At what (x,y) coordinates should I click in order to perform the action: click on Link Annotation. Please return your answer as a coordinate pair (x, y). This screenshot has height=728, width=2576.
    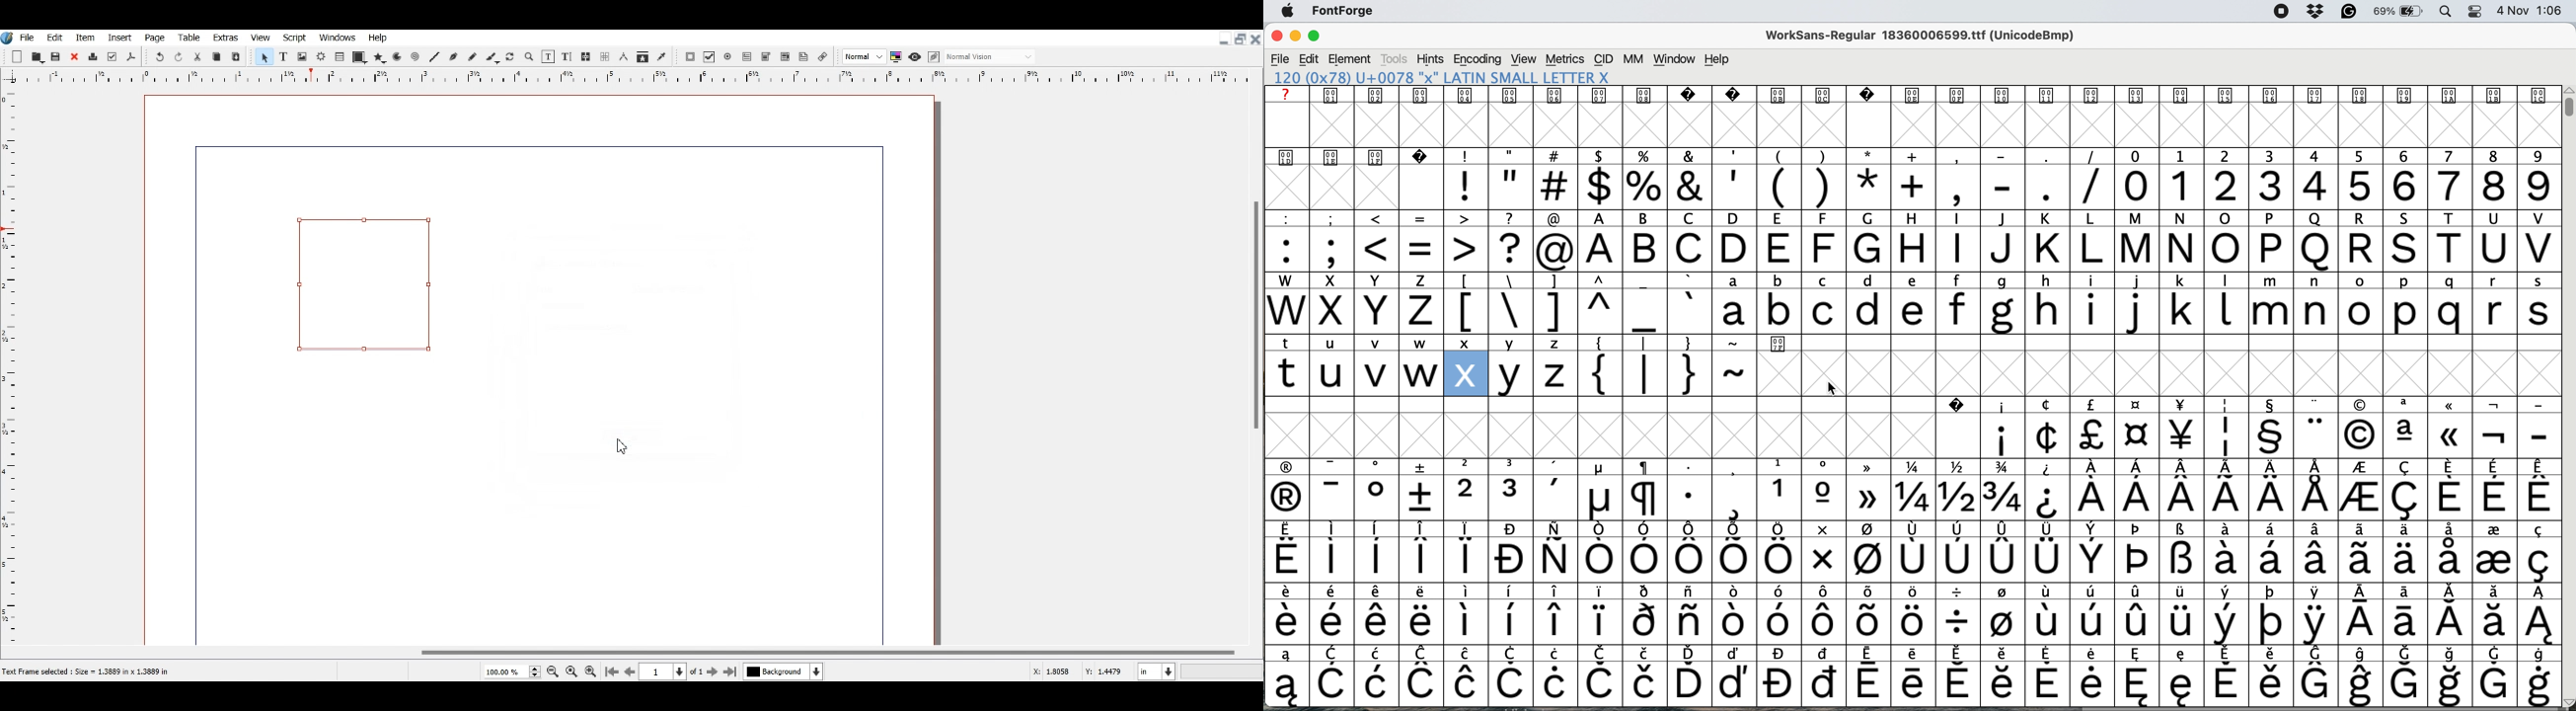
    Looking at the image, I should click on (363, 283).